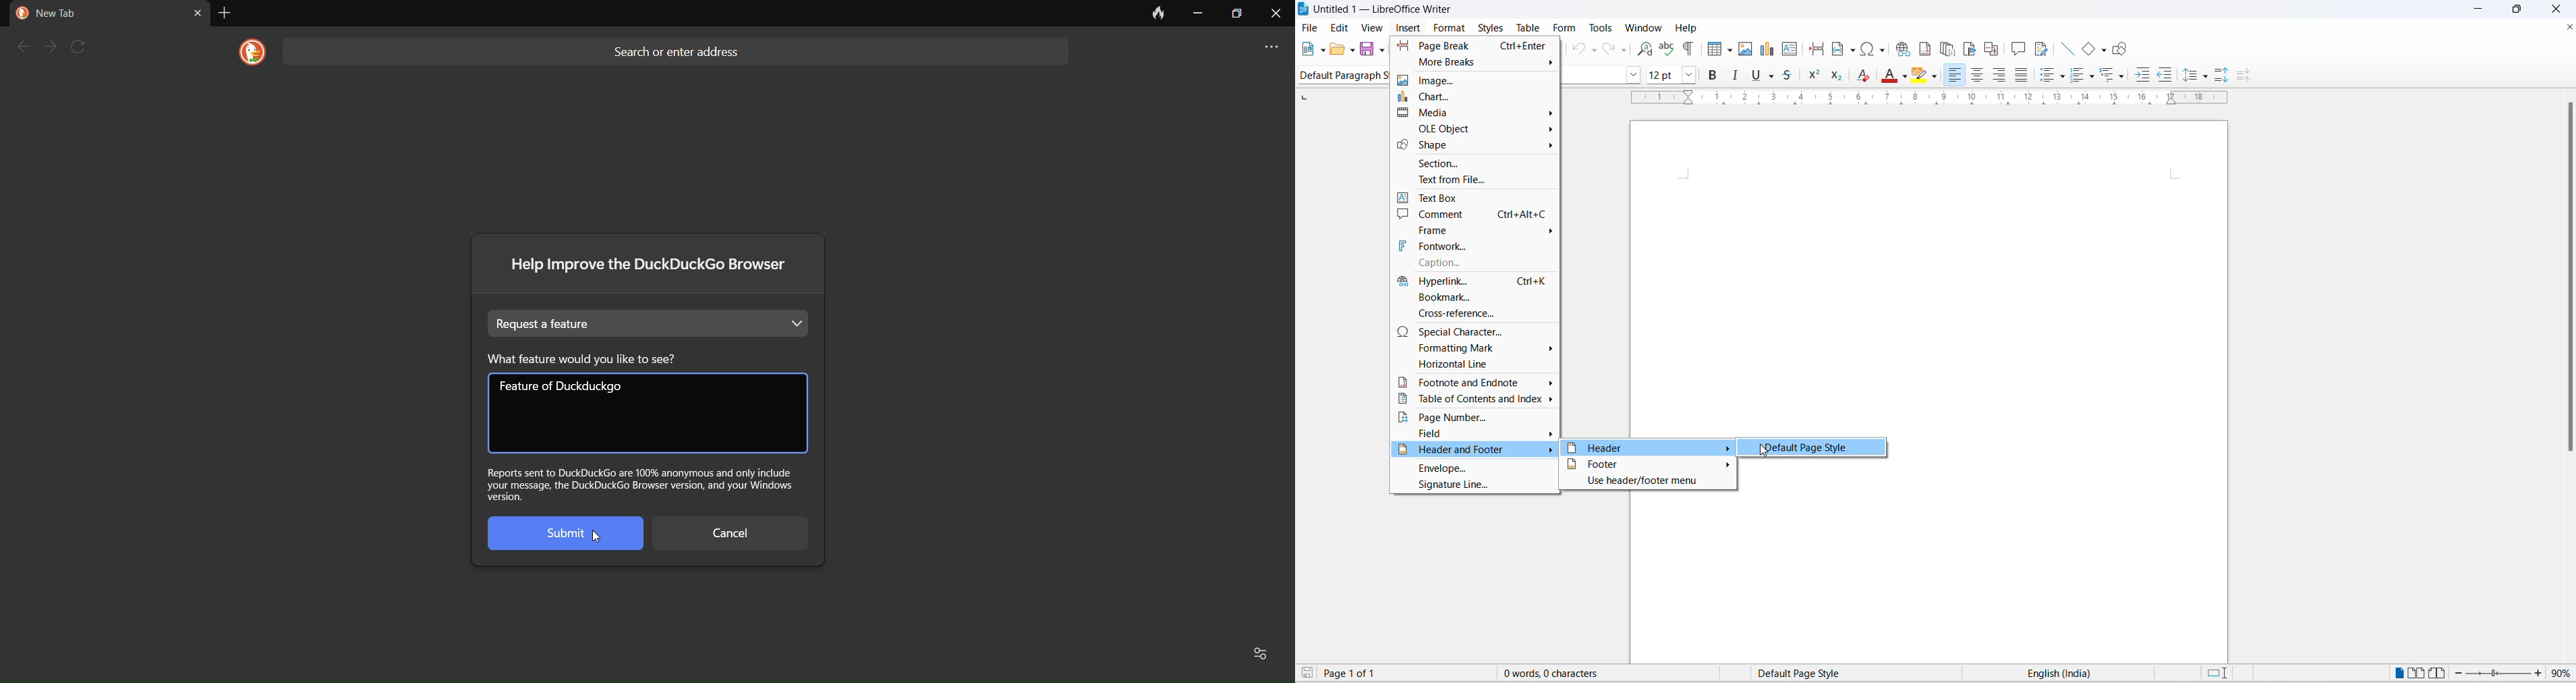 This screenshot has width=2576, height=700. What do you see at coordinates (2522, 10) in the screenshot?
I see `maximize` at bounding box center [2522, 10].